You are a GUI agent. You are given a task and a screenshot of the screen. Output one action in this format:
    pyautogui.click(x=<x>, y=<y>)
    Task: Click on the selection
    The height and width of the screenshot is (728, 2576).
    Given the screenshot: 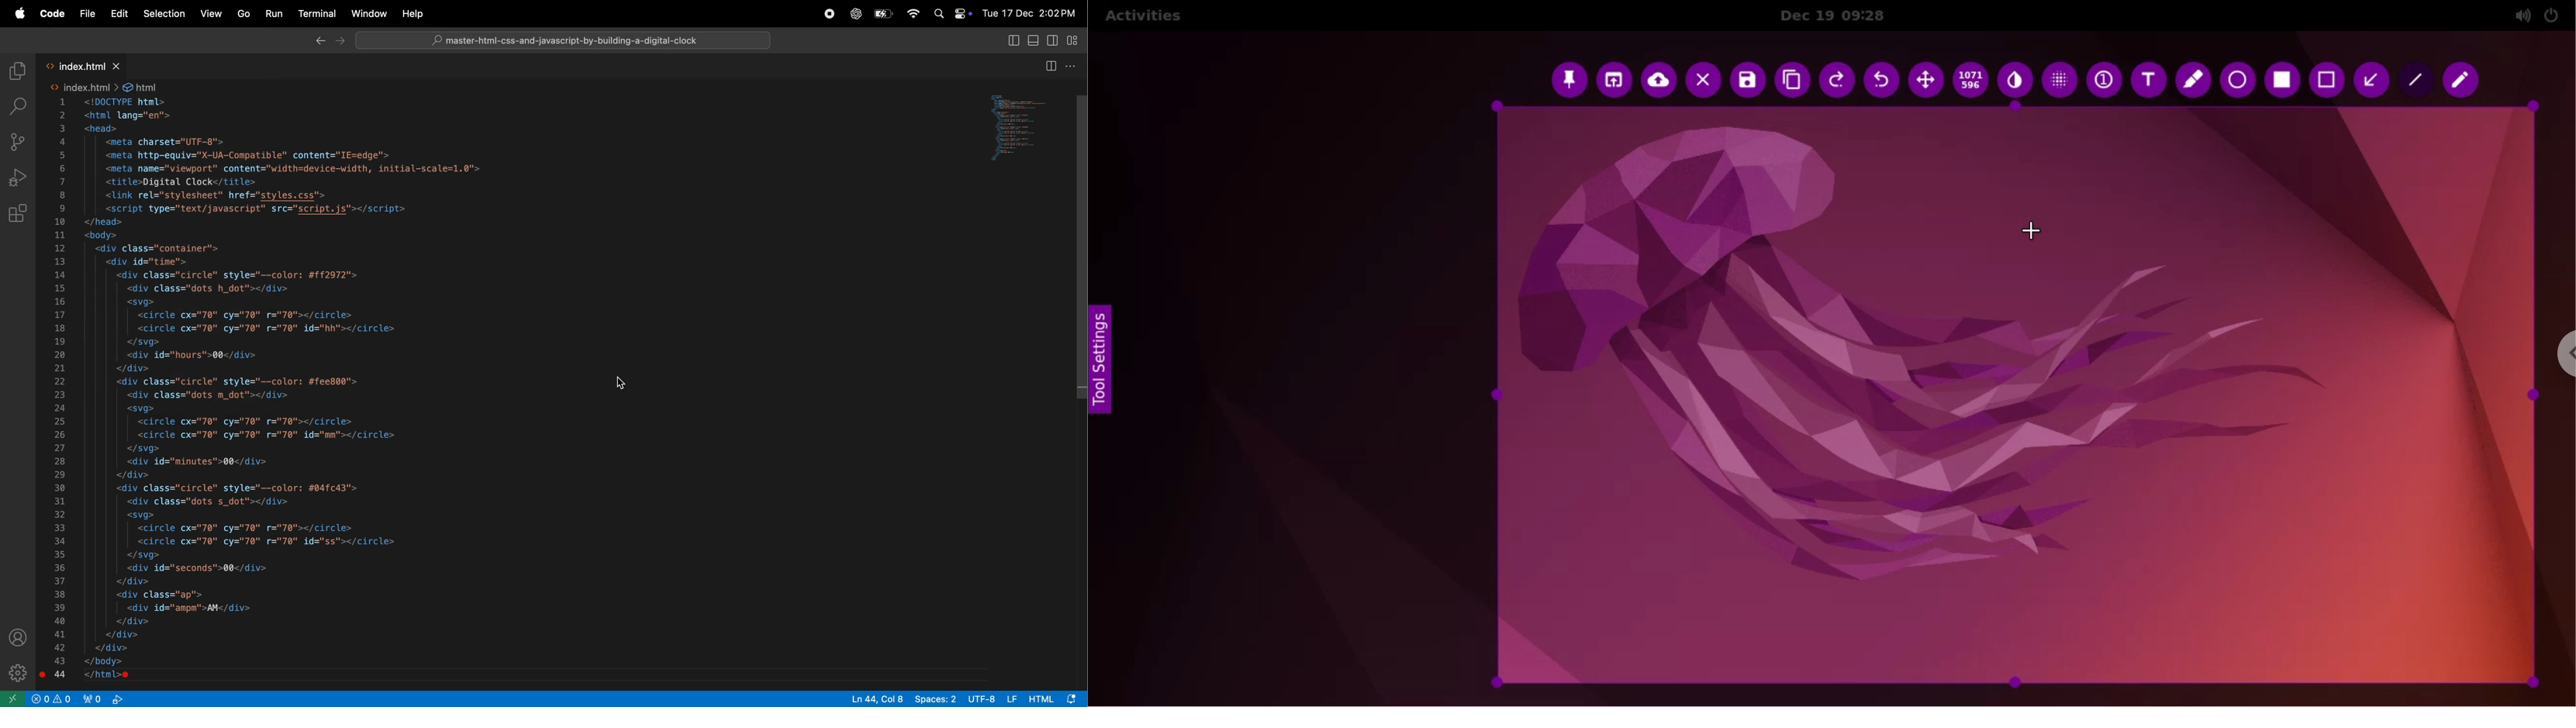 What is the action you would take?
    pyautogui.click(x=2284, y=81)
    